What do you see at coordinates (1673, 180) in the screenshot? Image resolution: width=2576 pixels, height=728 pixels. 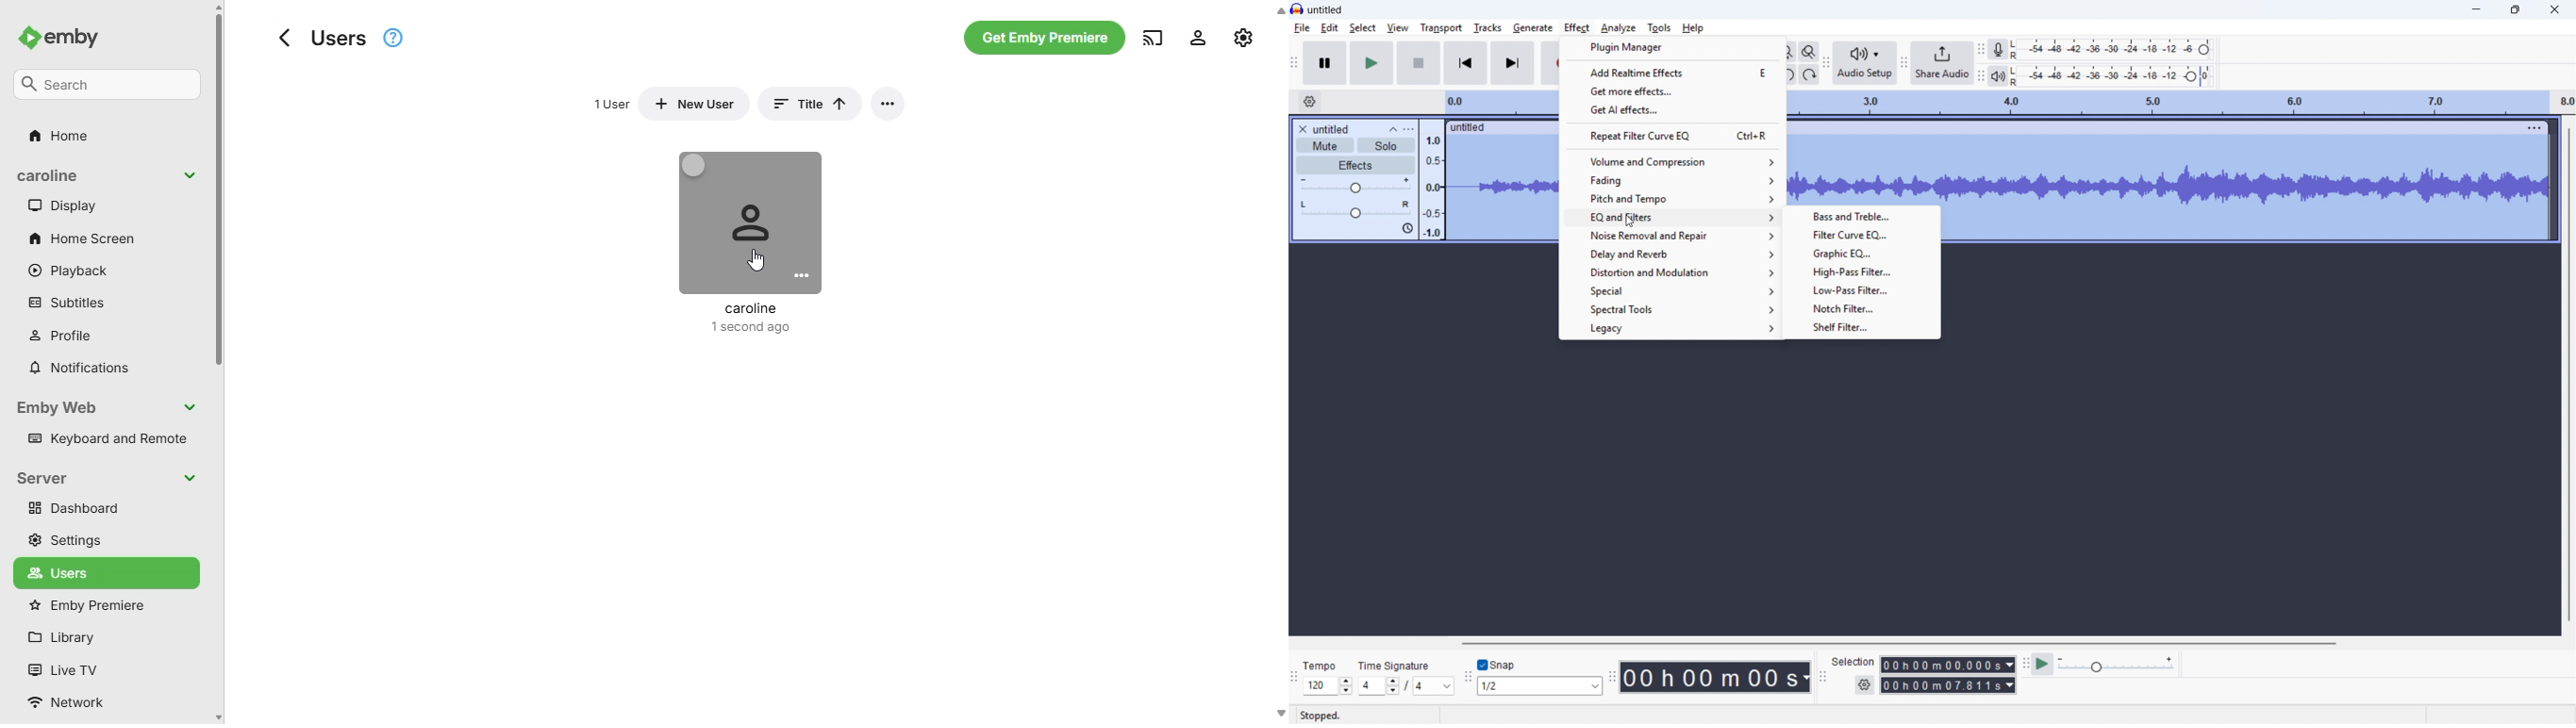 I see `Fading ` at bounding box center [1673, 180].